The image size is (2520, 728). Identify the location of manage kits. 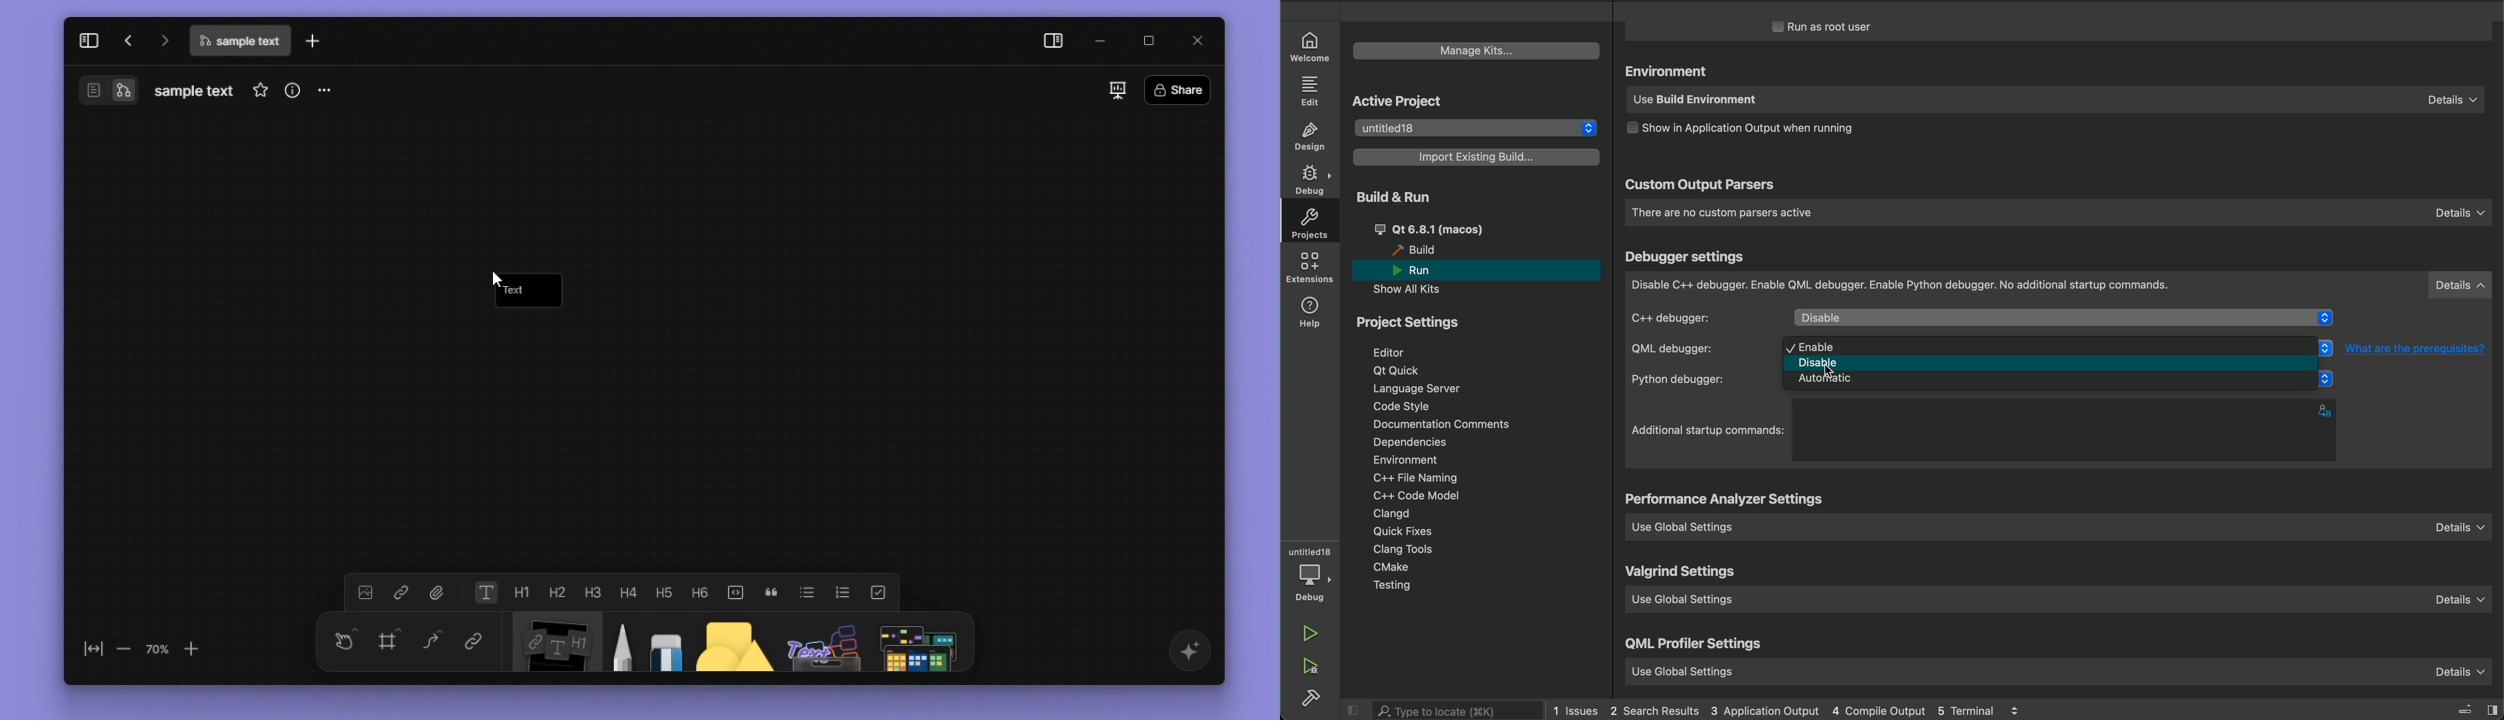
(1473, 48).